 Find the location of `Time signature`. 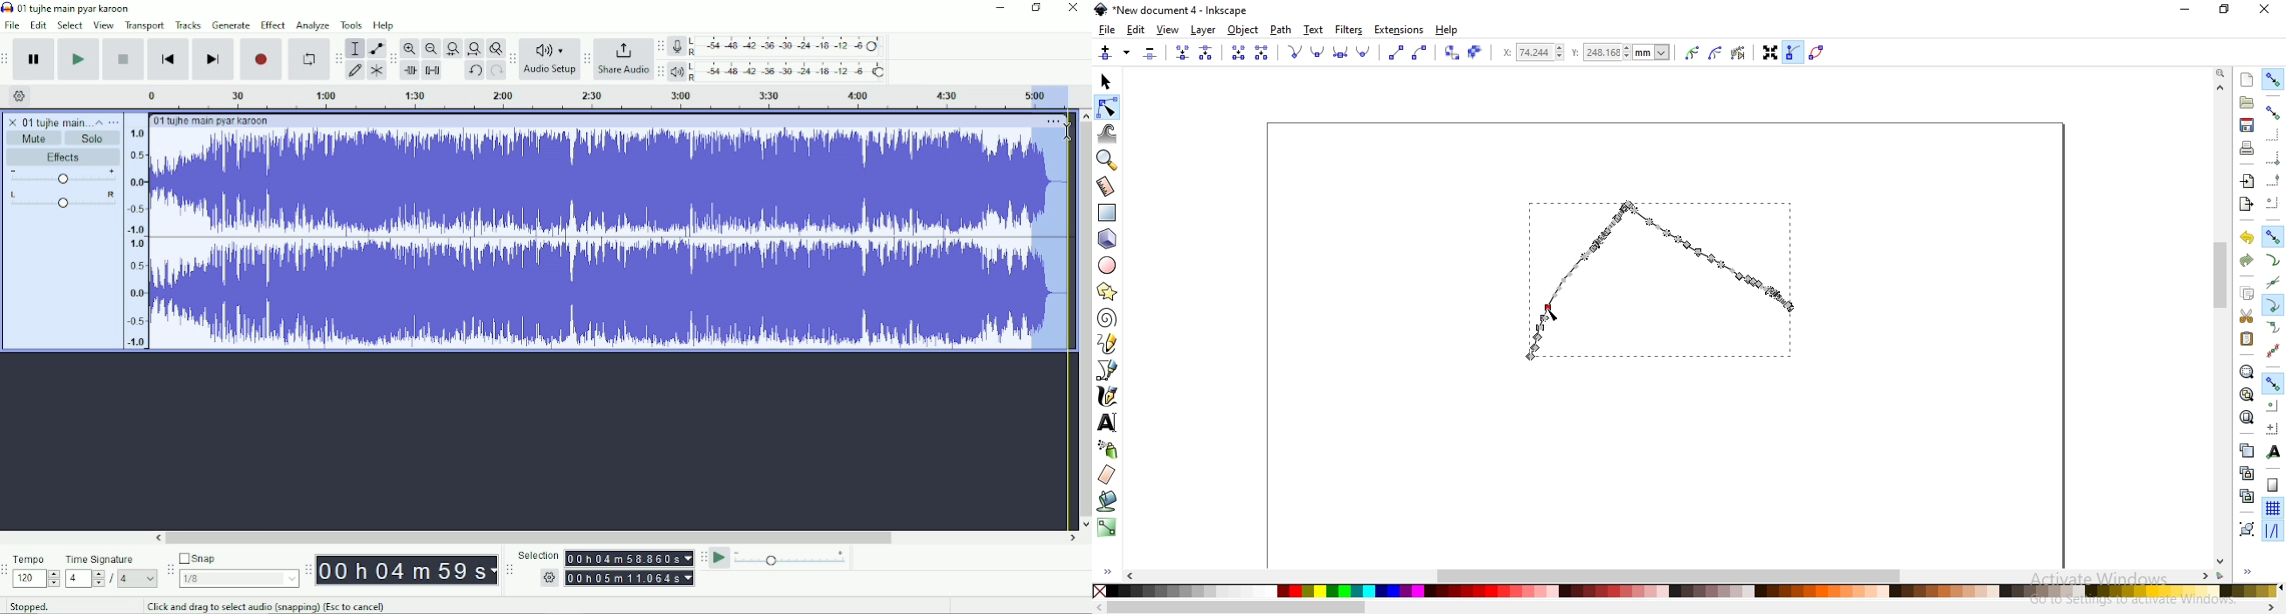

Time signature is located at coordinates (111, 559).